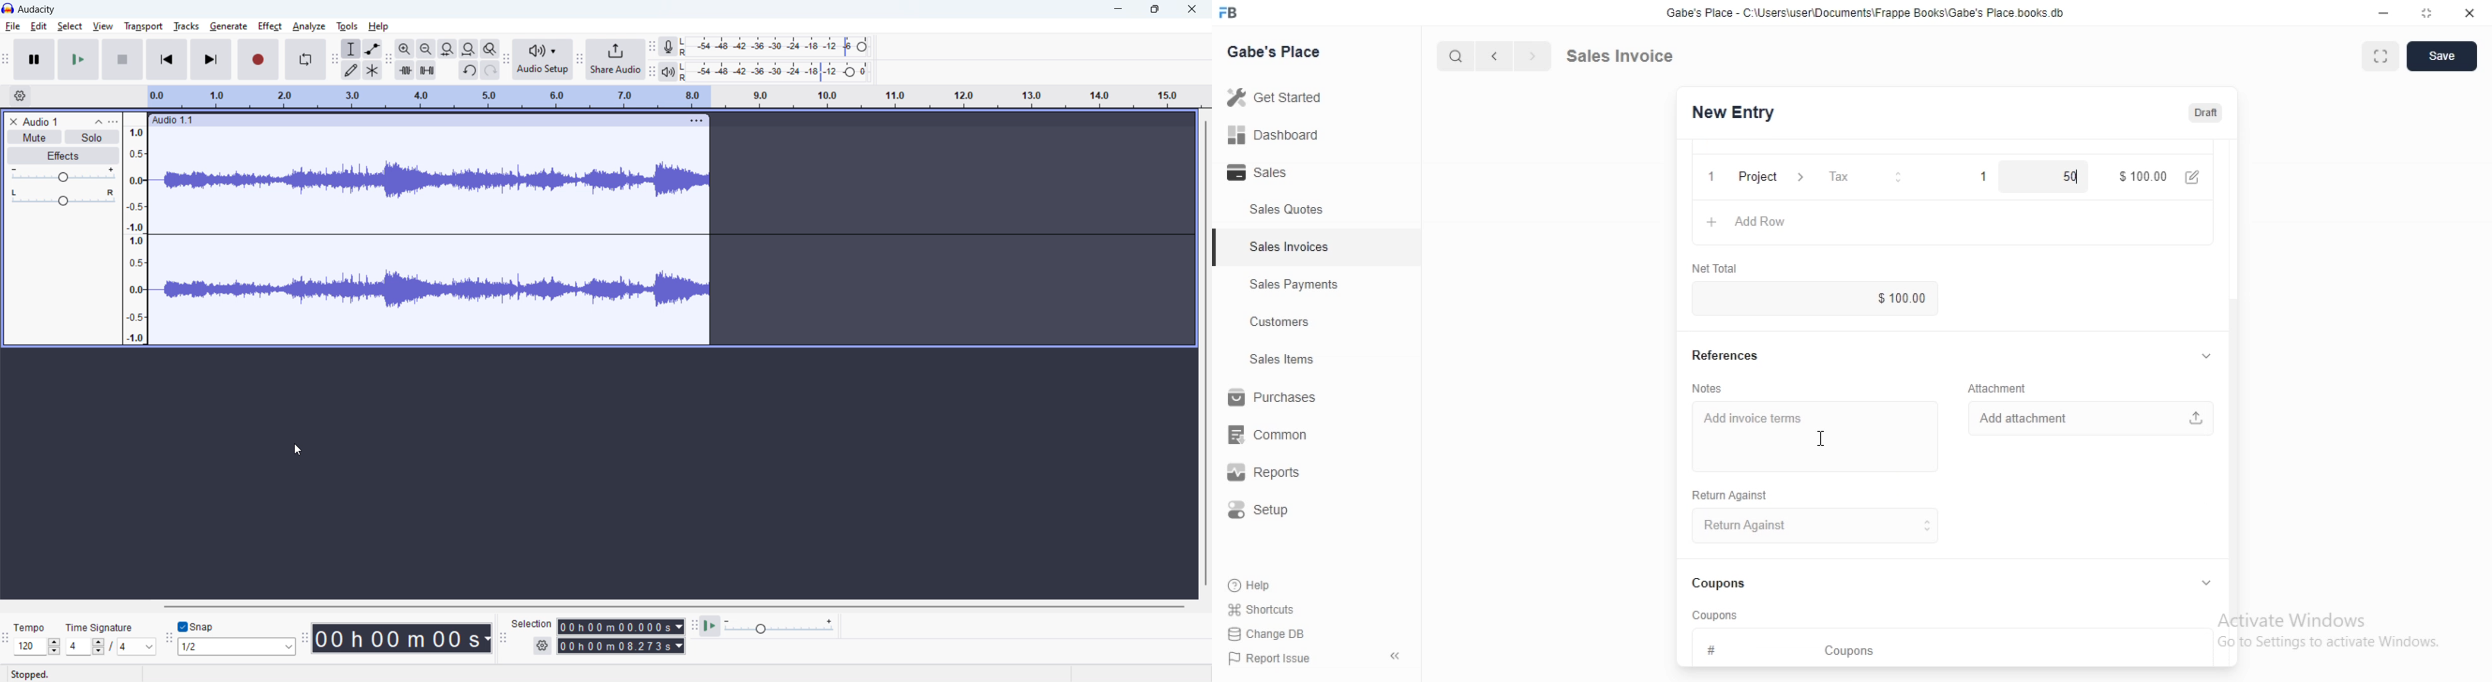  Describe the element at coordinates (1807, 428) in the screenshot. I see `Add invoice terms` at that location.